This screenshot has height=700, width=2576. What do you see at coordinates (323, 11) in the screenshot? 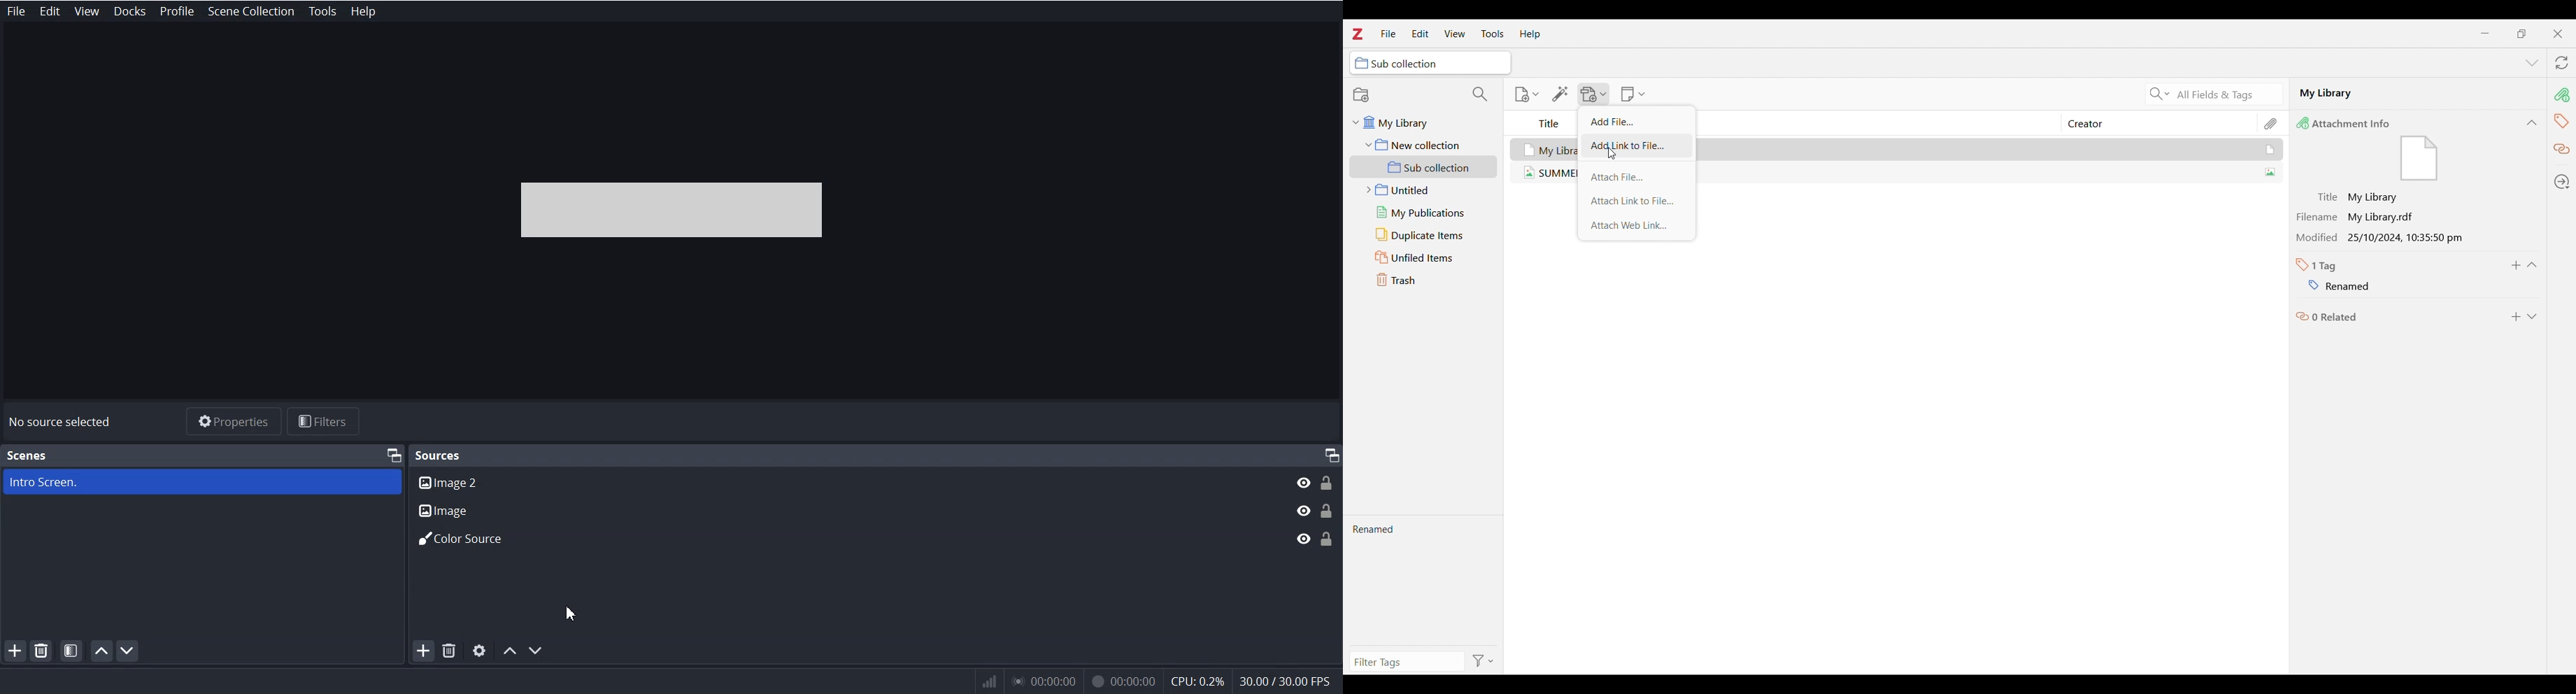
I see `Tools` at bounding box center [323, 11].